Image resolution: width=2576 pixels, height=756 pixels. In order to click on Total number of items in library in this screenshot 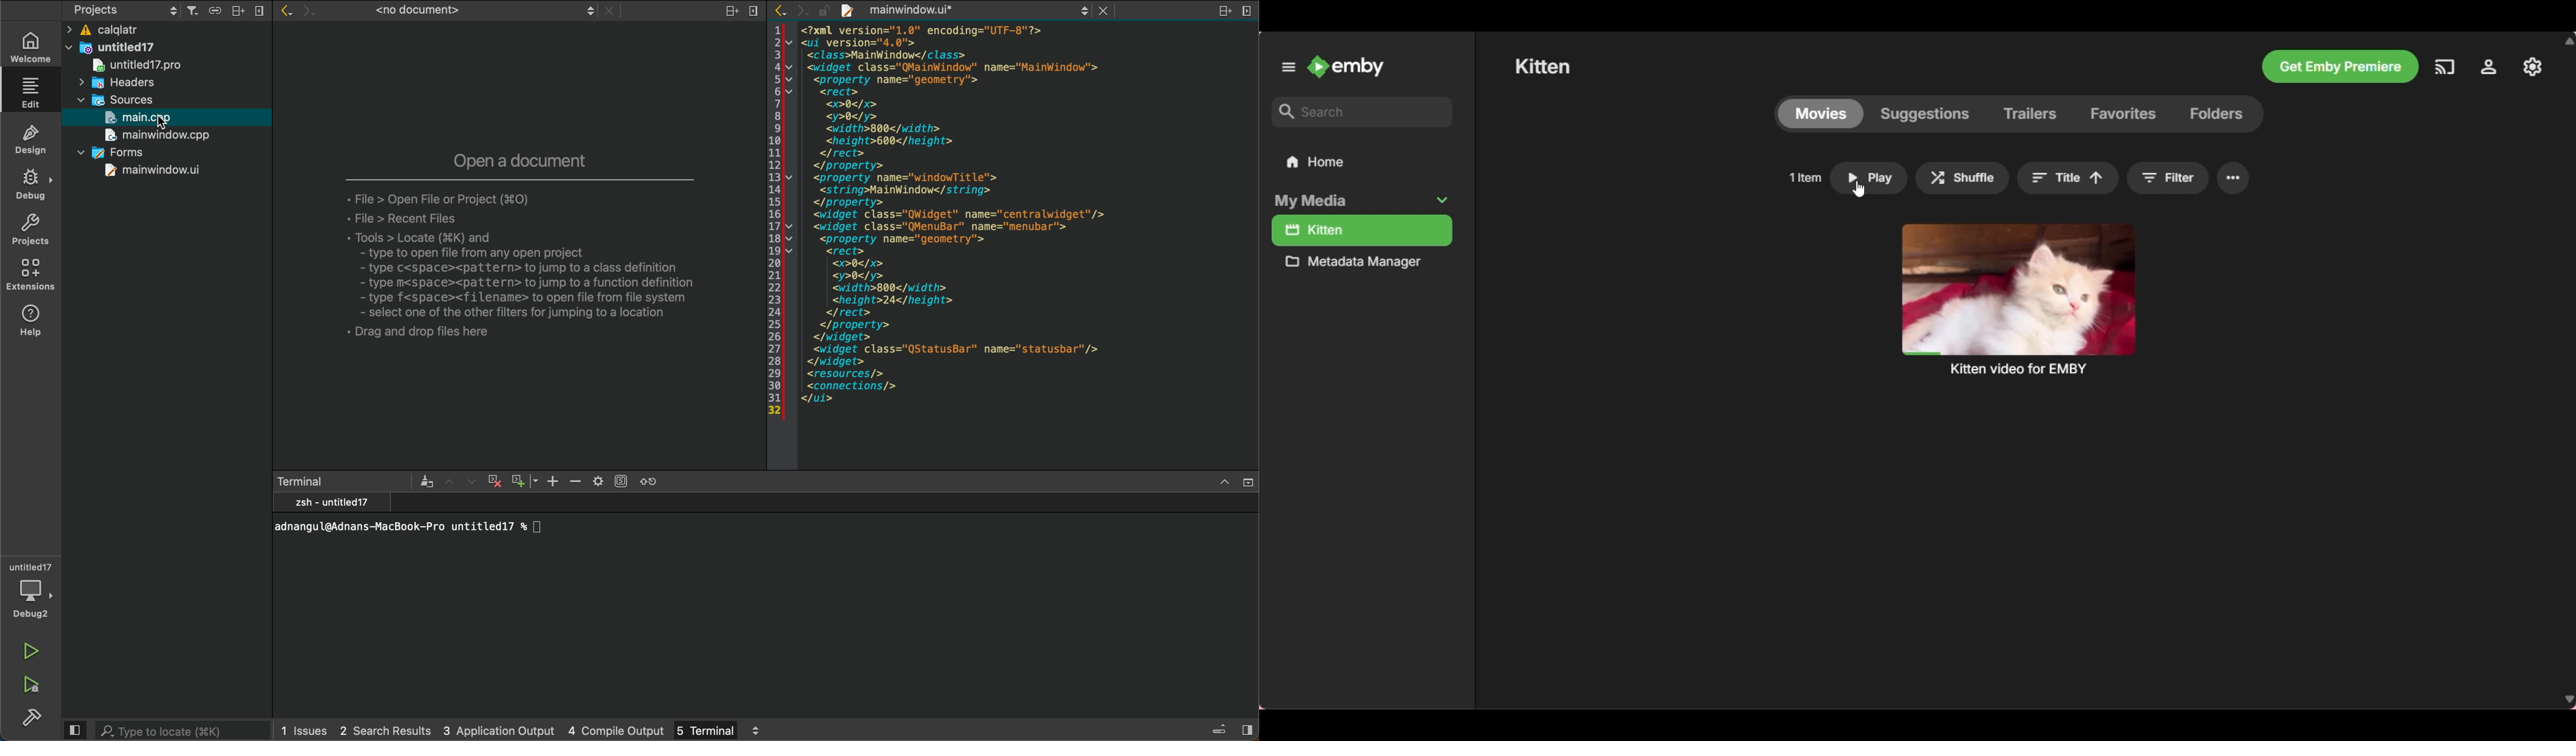, I will do `click(1804, 178)`.